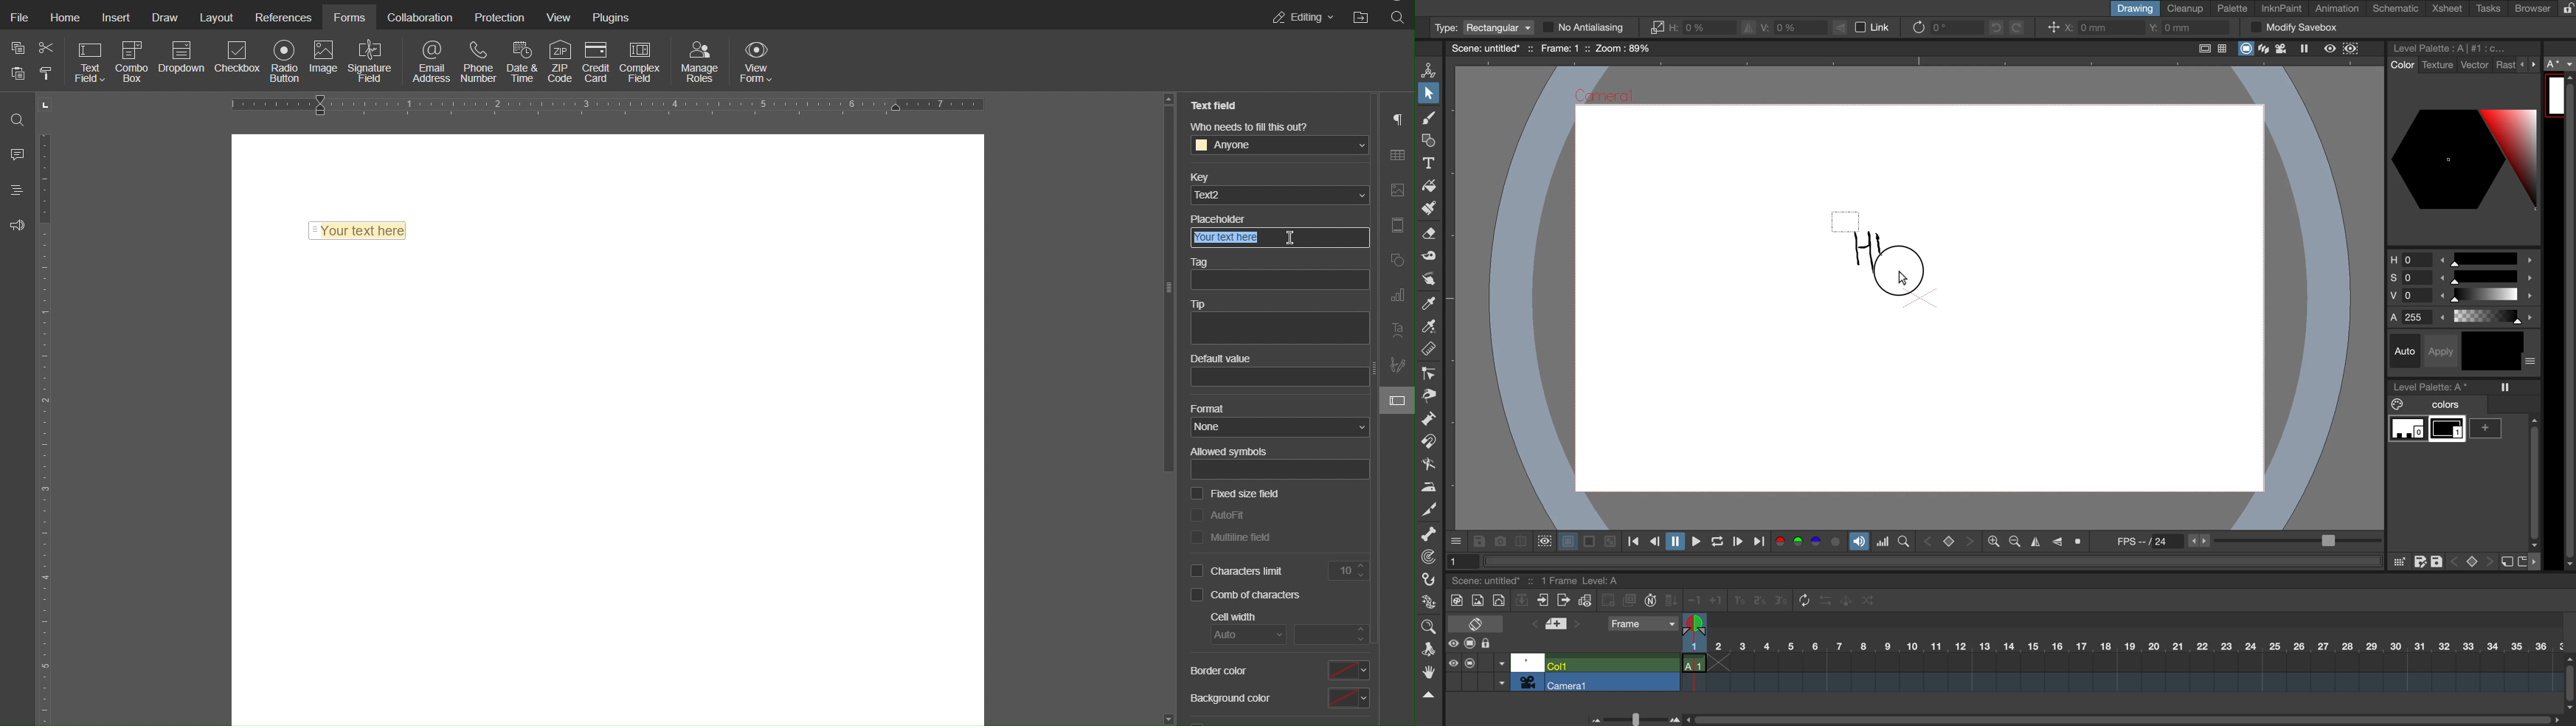  Describe the element at coordinates (1280, 697) in the screenshot. I see `Background color` at that location.